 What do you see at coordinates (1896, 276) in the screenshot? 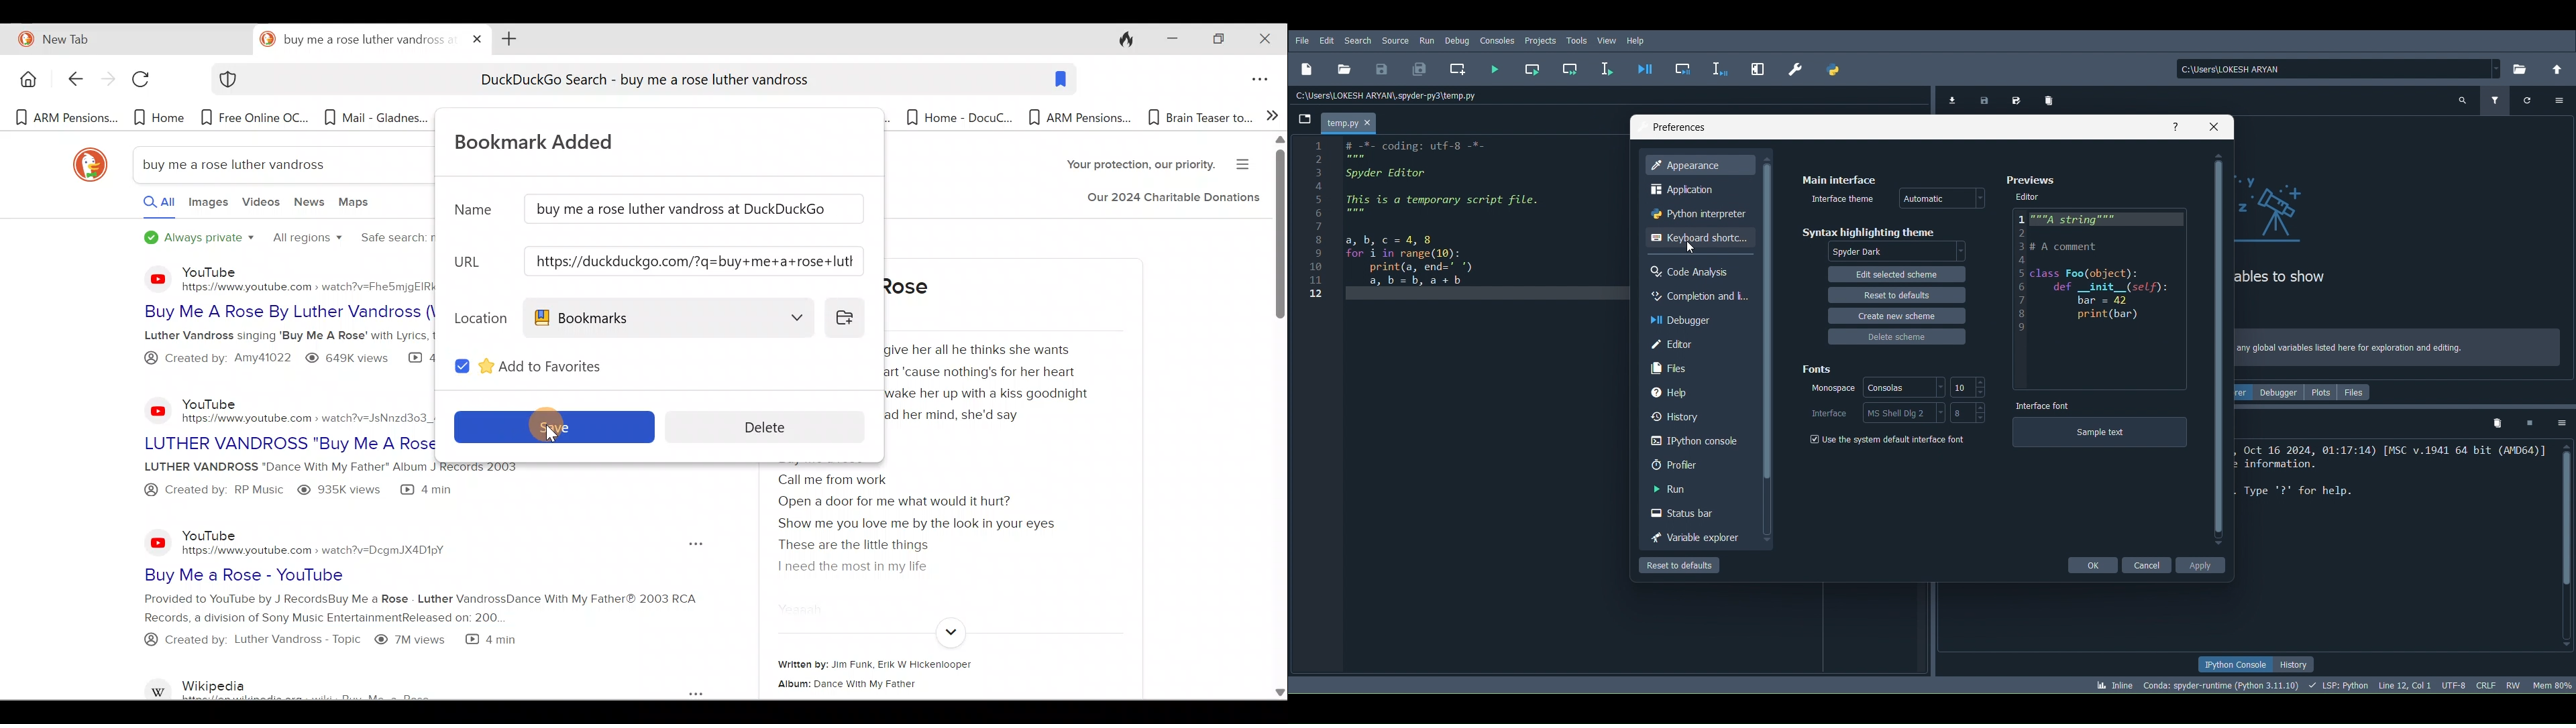
I see `Edit selected theme` at bounding box center [1896, 276].